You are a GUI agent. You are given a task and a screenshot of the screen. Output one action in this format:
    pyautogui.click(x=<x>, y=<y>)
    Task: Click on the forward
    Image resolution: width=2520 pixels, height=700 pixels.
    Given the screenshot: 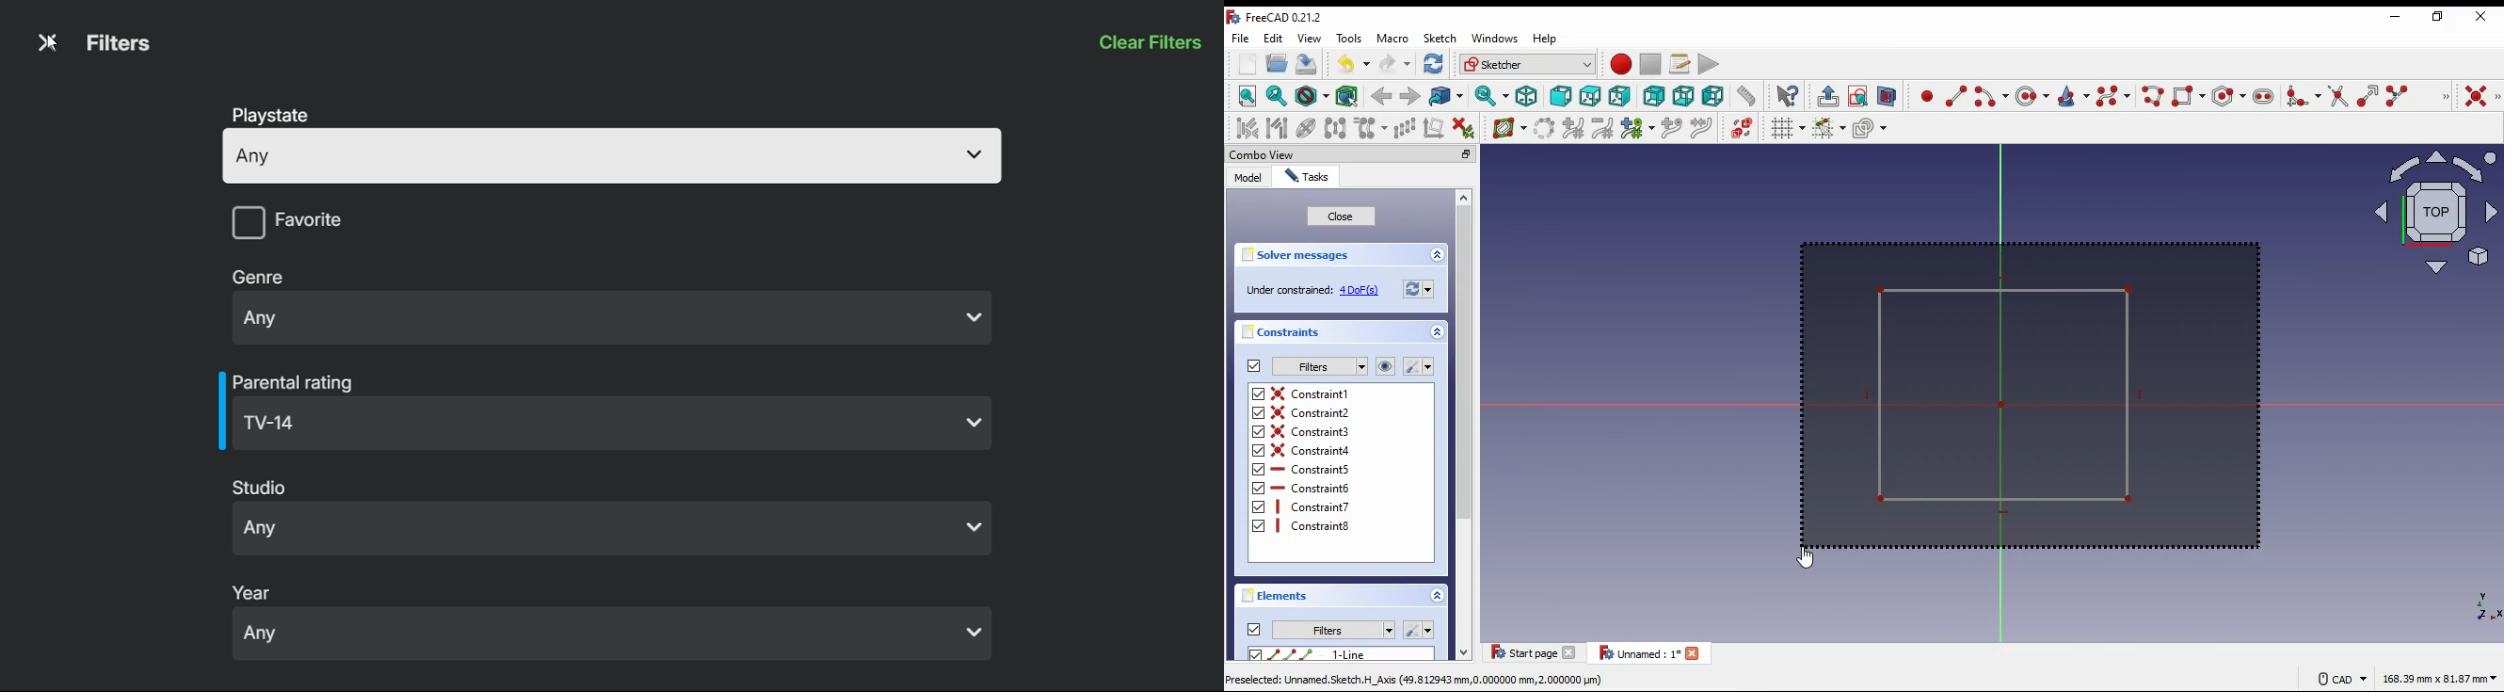 What is the action you would take?
    pyautogui.click(x=1410, y=97)
    